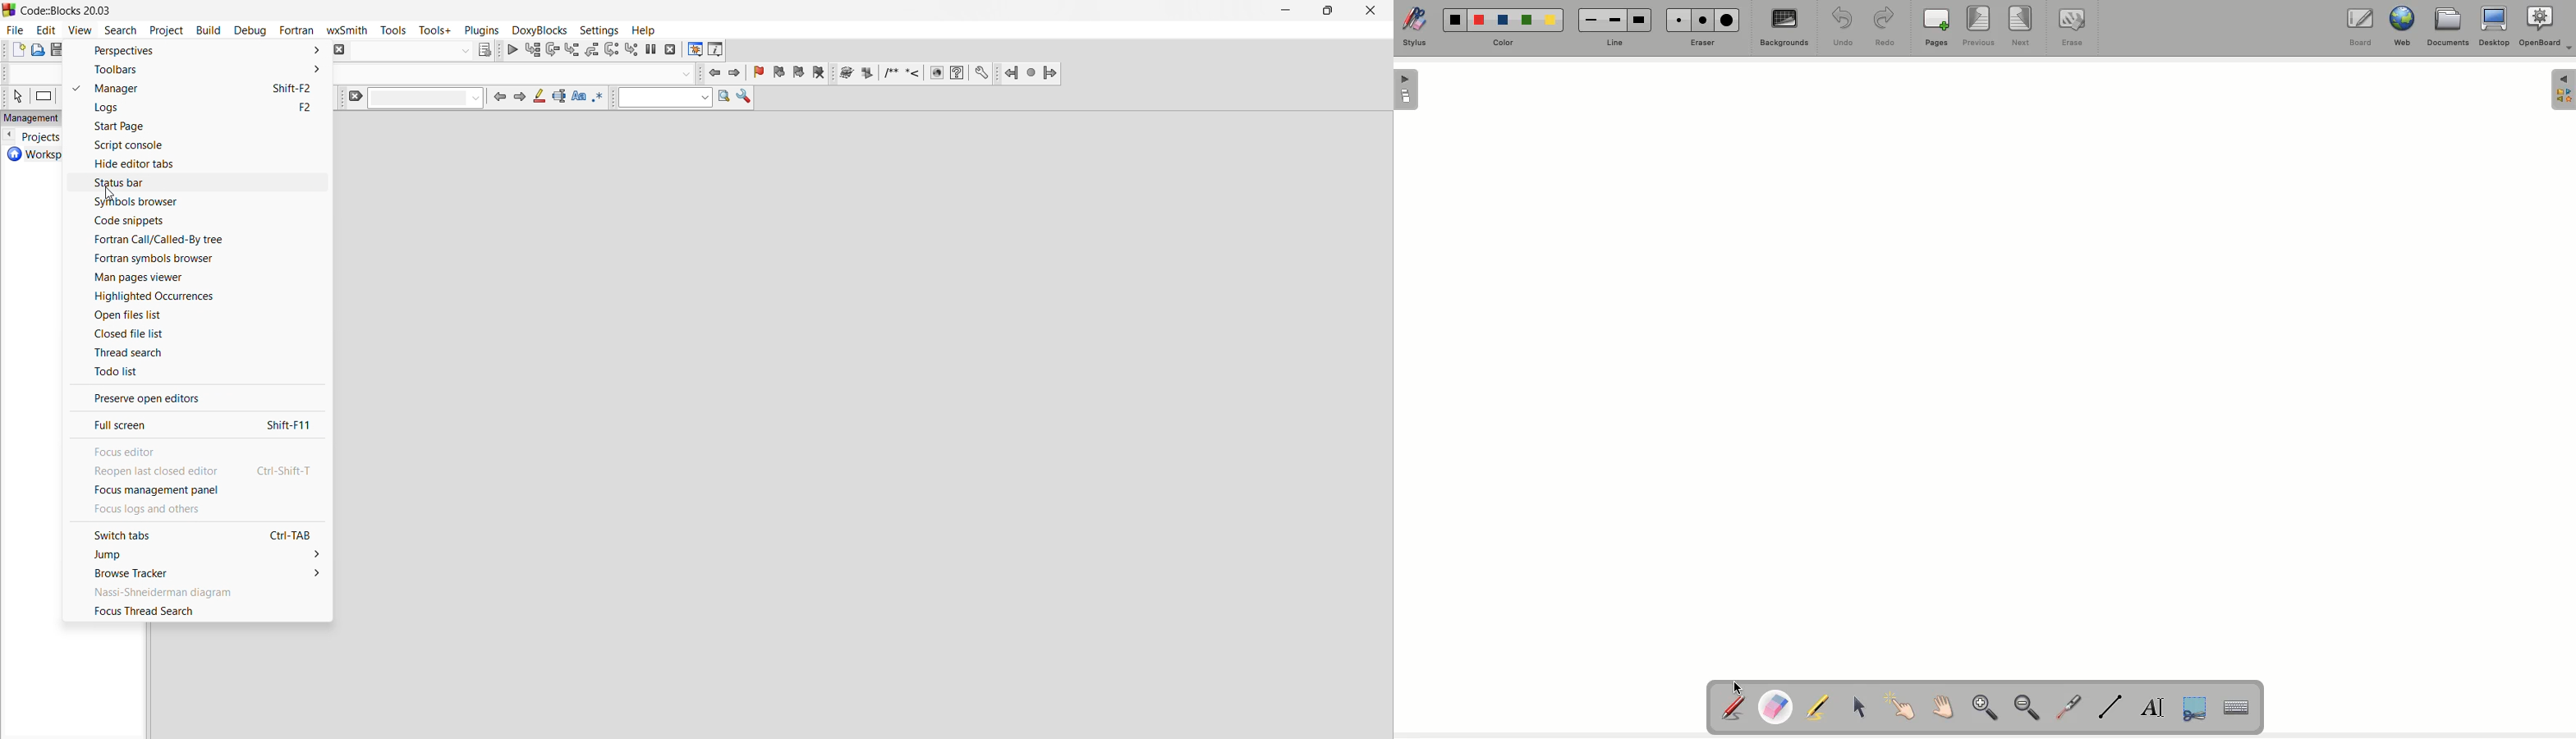 The image size is (2576, 756). I want to click on jump back , so click(713, 73).